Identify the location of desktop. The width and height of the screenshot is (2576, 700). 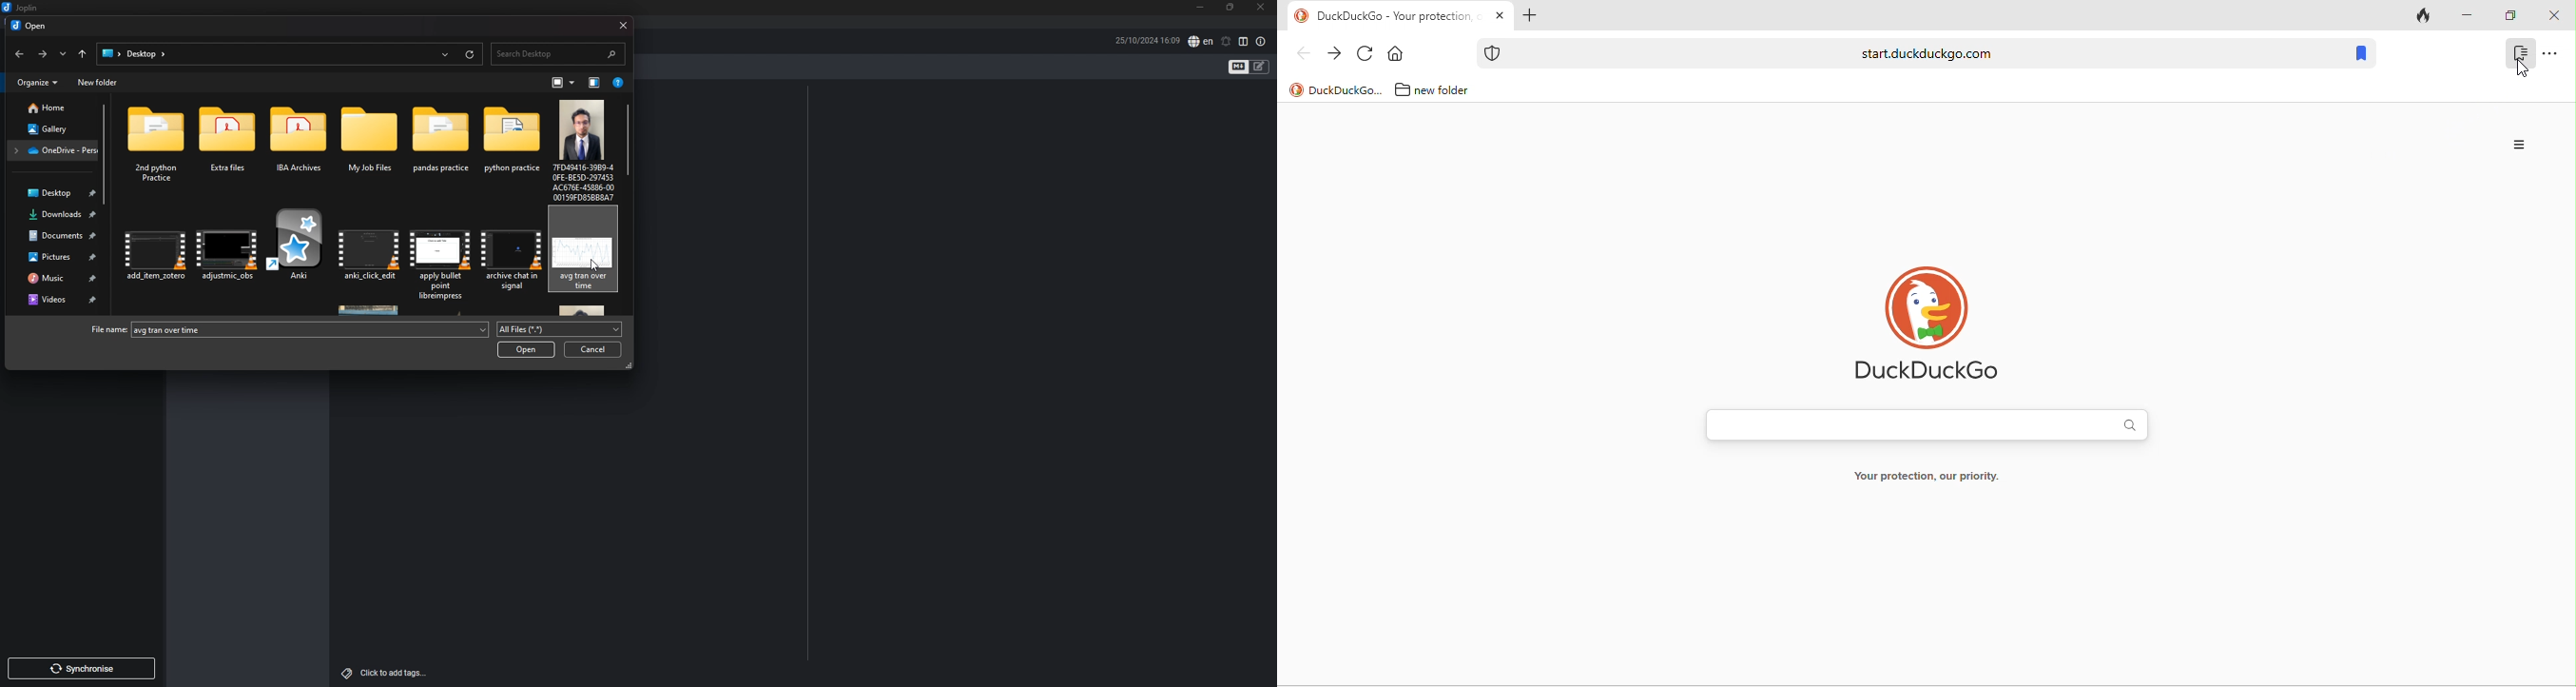
(146, 53).